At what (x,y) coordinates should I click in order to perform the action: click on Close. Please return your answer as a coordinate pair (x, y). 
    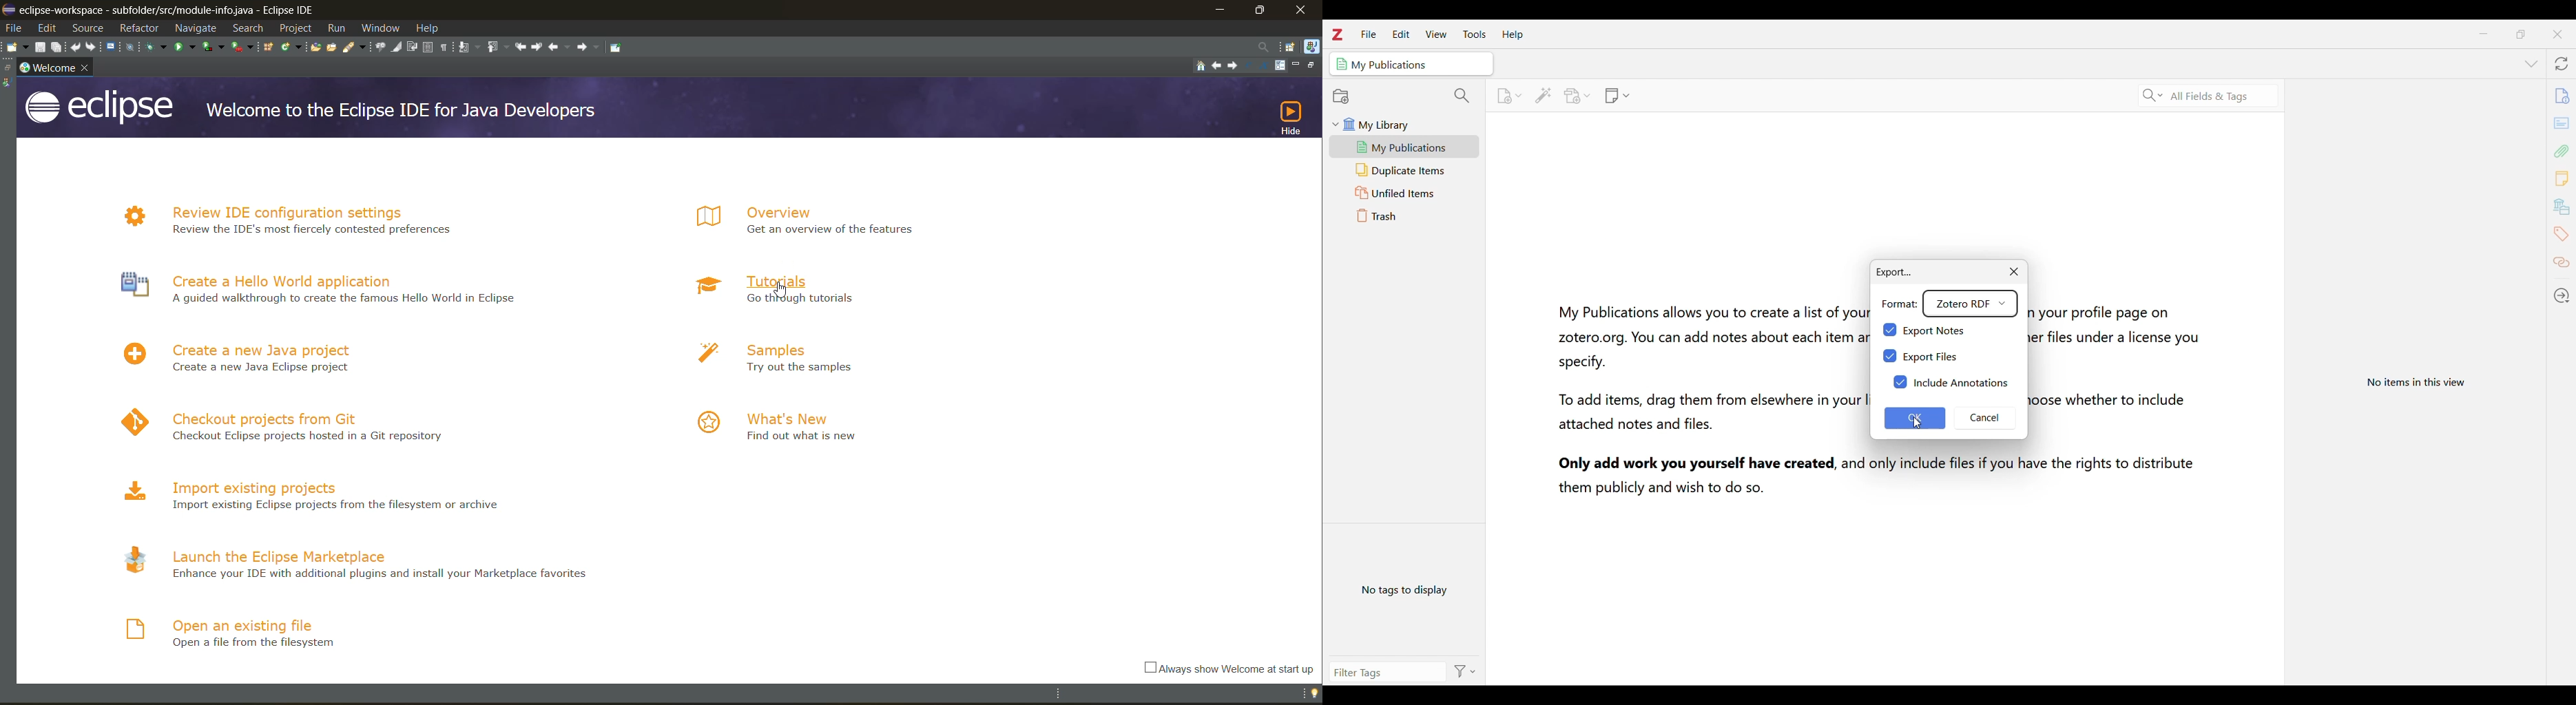
    Looking at the image, I should click on (2013, 272).